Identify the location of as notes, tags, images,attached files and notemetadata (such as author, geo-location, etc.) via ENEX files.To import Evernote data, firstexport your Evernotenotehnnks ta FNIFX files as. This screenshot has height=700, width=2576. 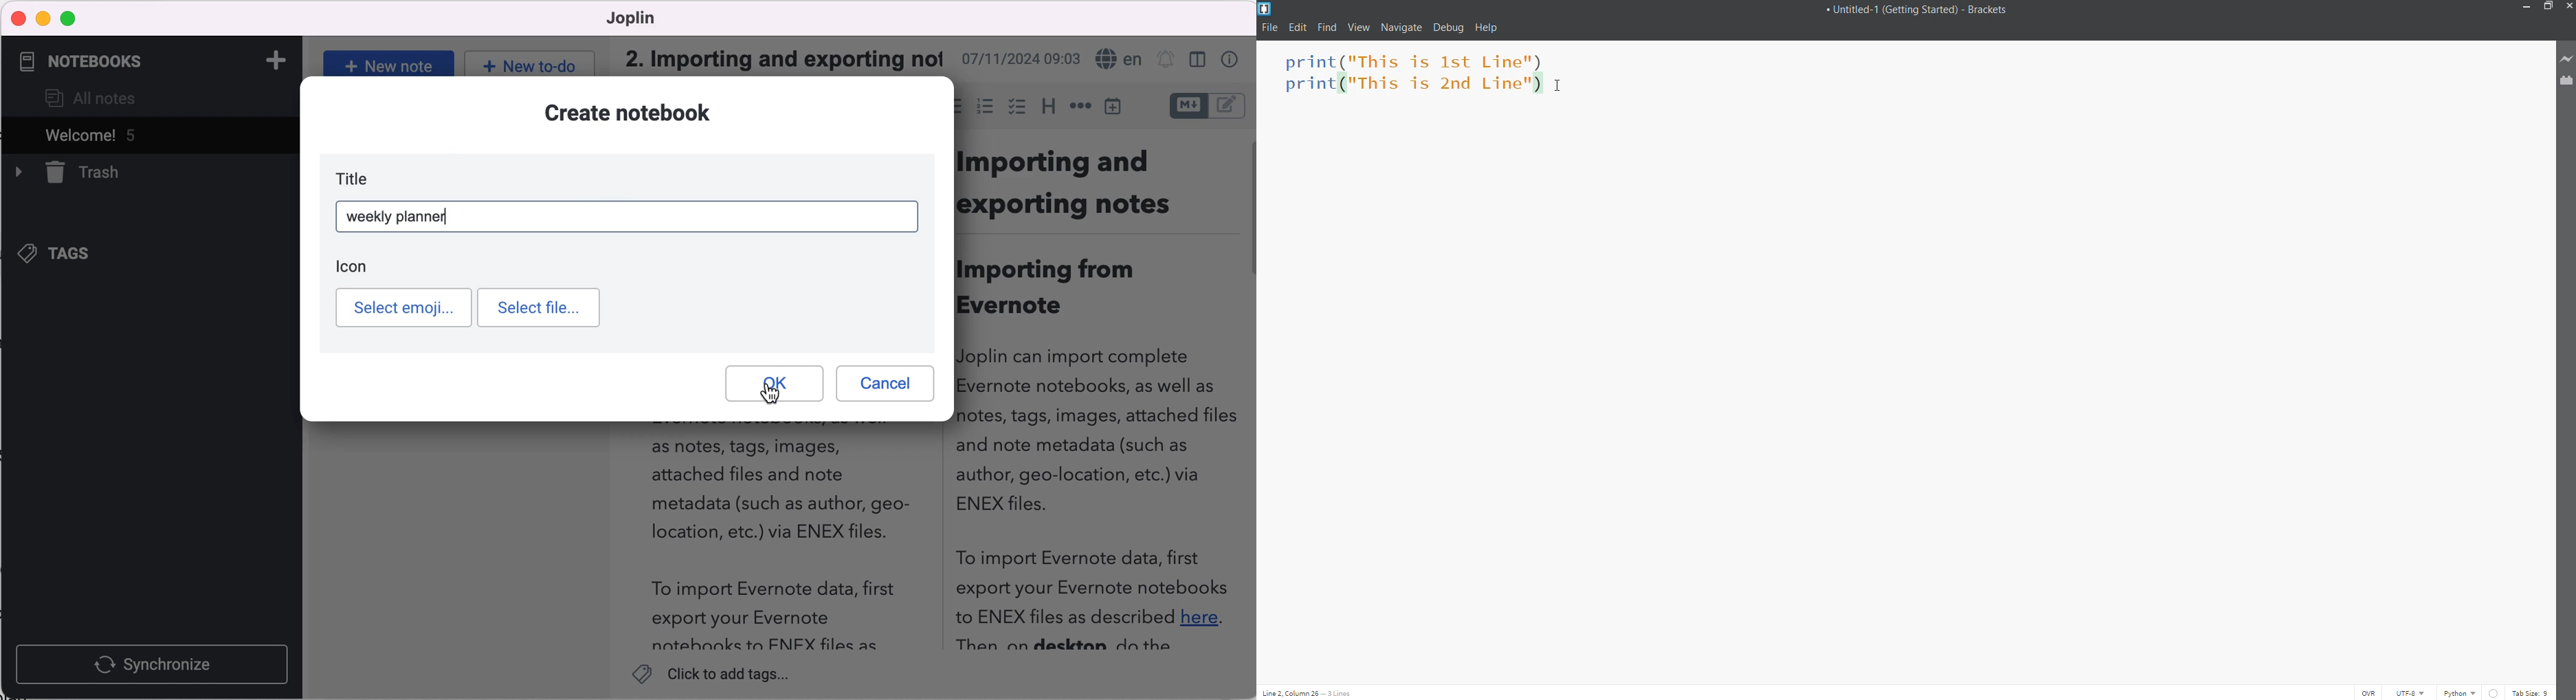
(764, 546).